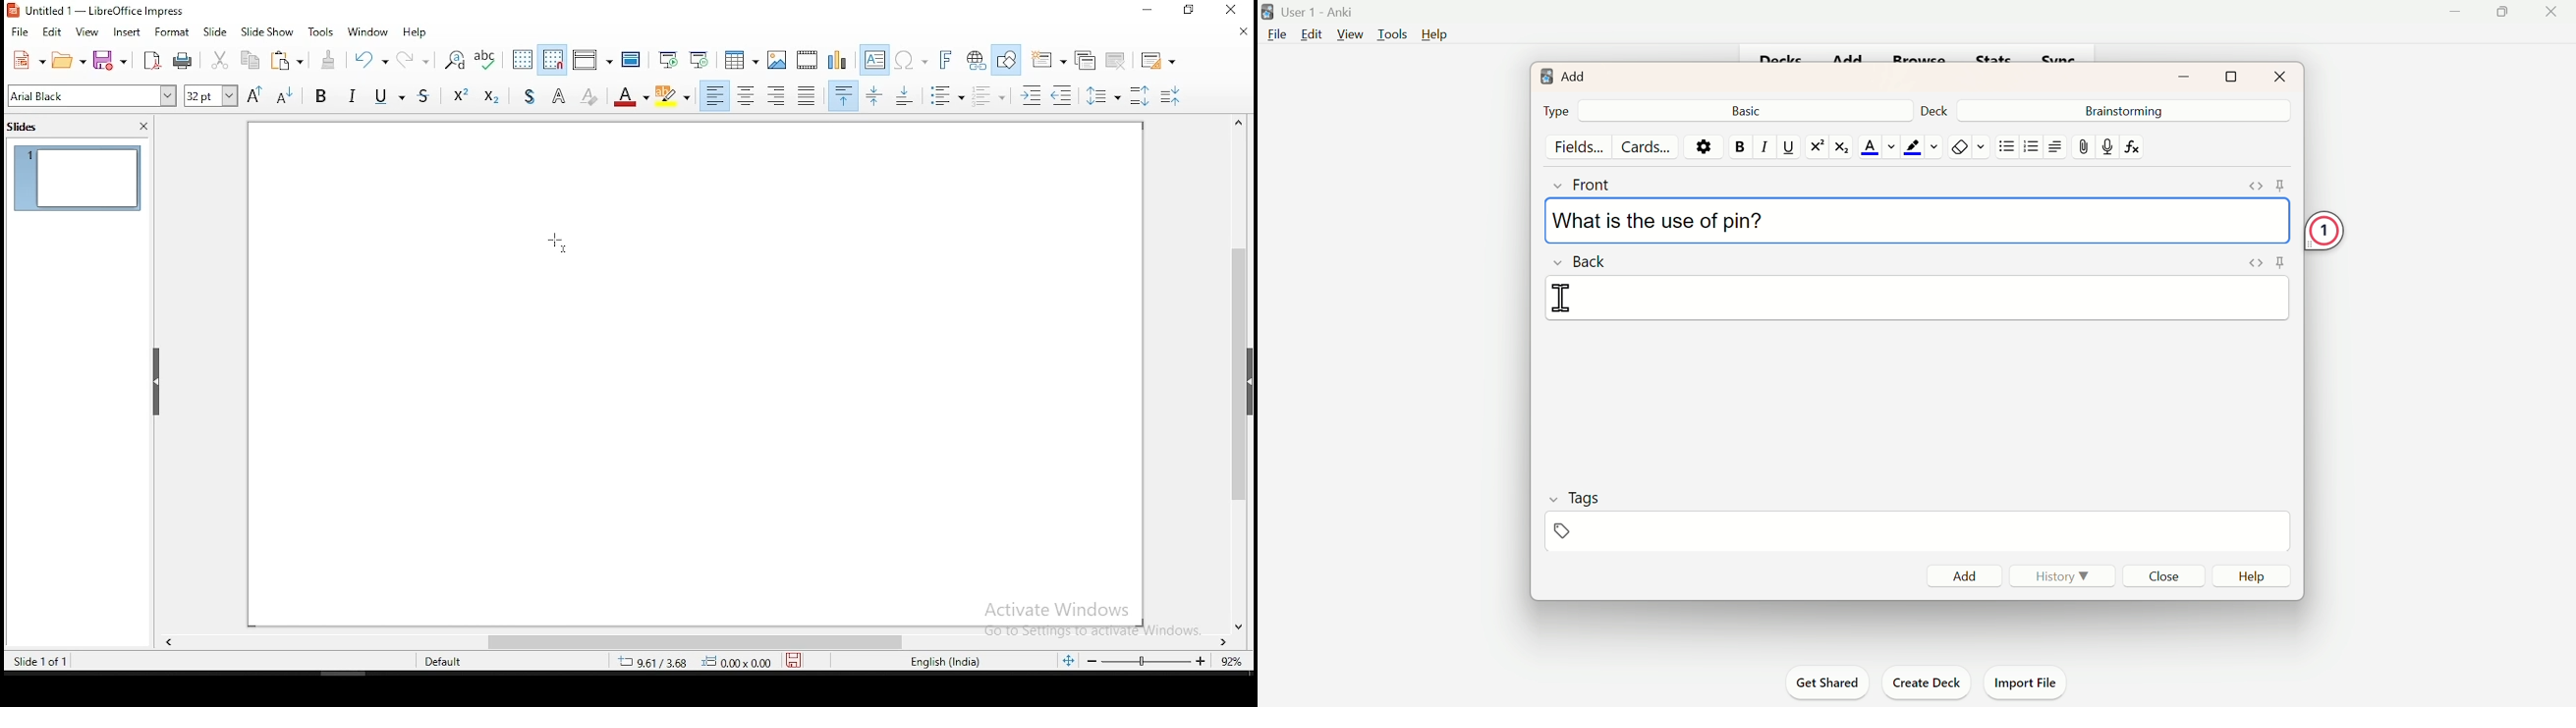 Image resolution: width=2576 pixels, height=728 pixels. I want to click on User 1 - Anki, so click(1310, 12).